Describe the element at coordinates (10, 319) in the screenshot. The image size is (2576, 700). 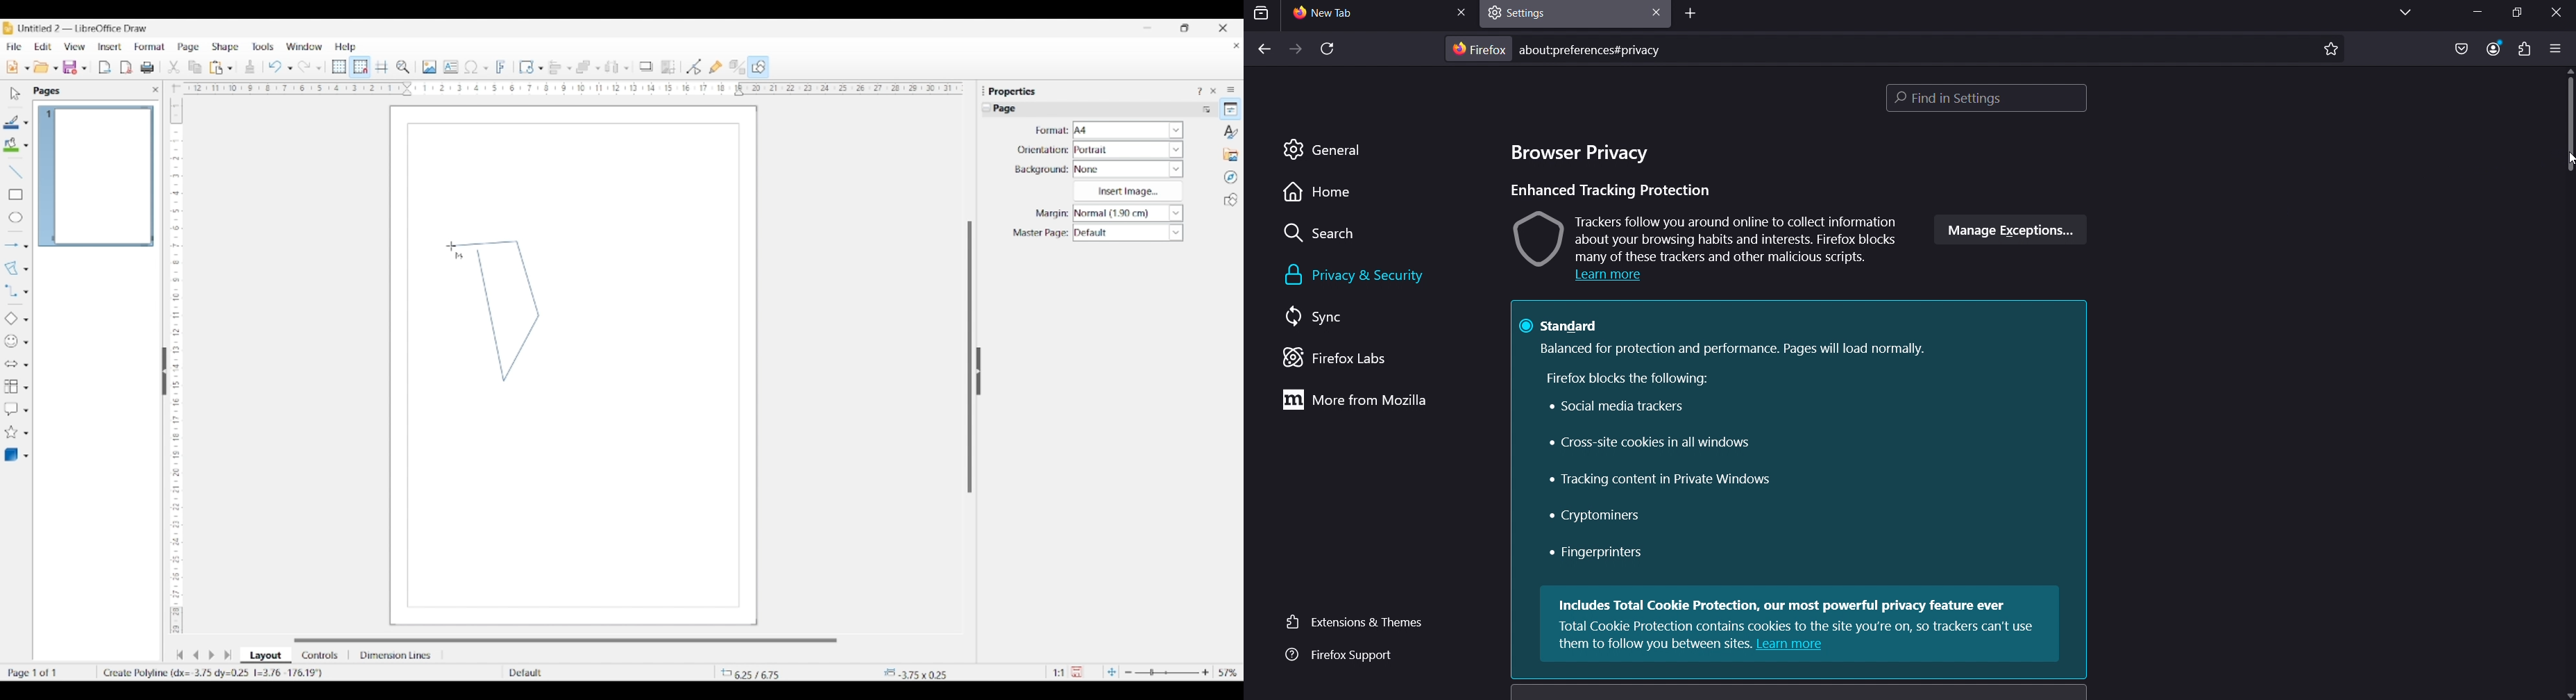
I see `Selected basic shape` at that location.